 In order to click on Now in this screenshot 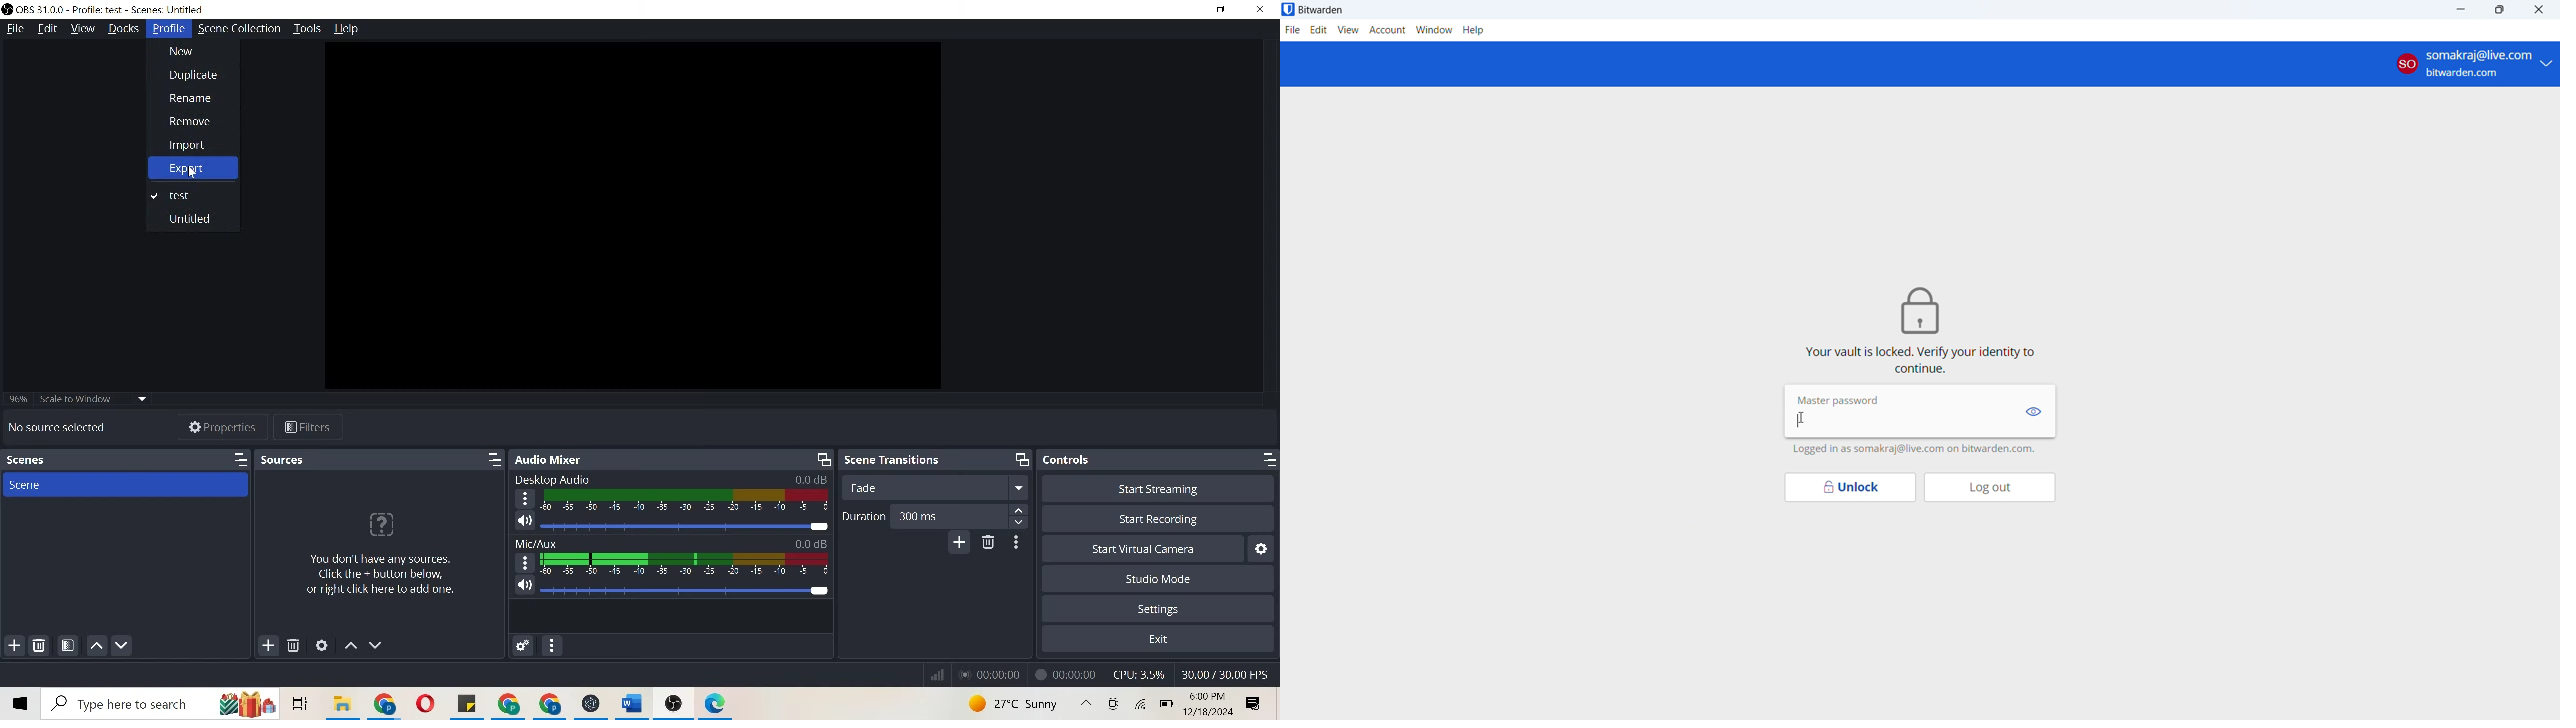, I will do `click(186, 48)`.